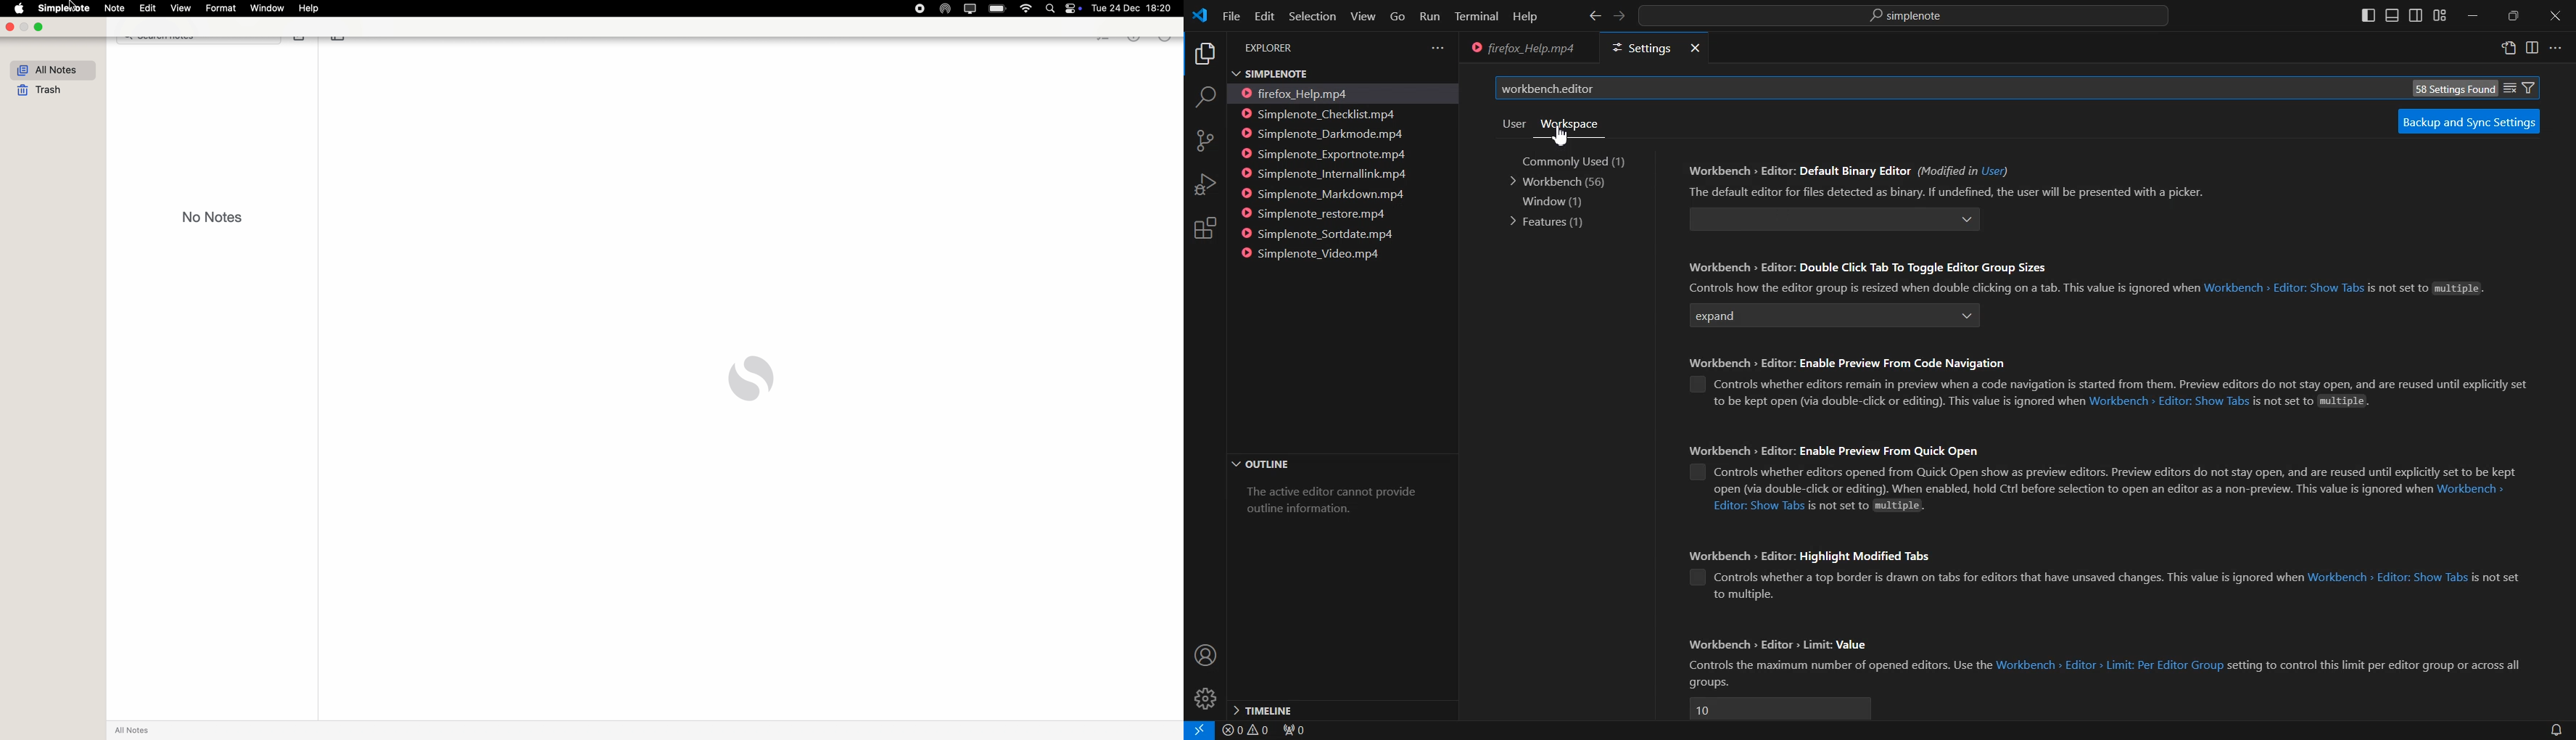  I want to click on Controls whether editors opened from Quick Open show as preview editors. Preview editors do not stay open, and are reused until explicitly set to be kept, so click(2115, 472).